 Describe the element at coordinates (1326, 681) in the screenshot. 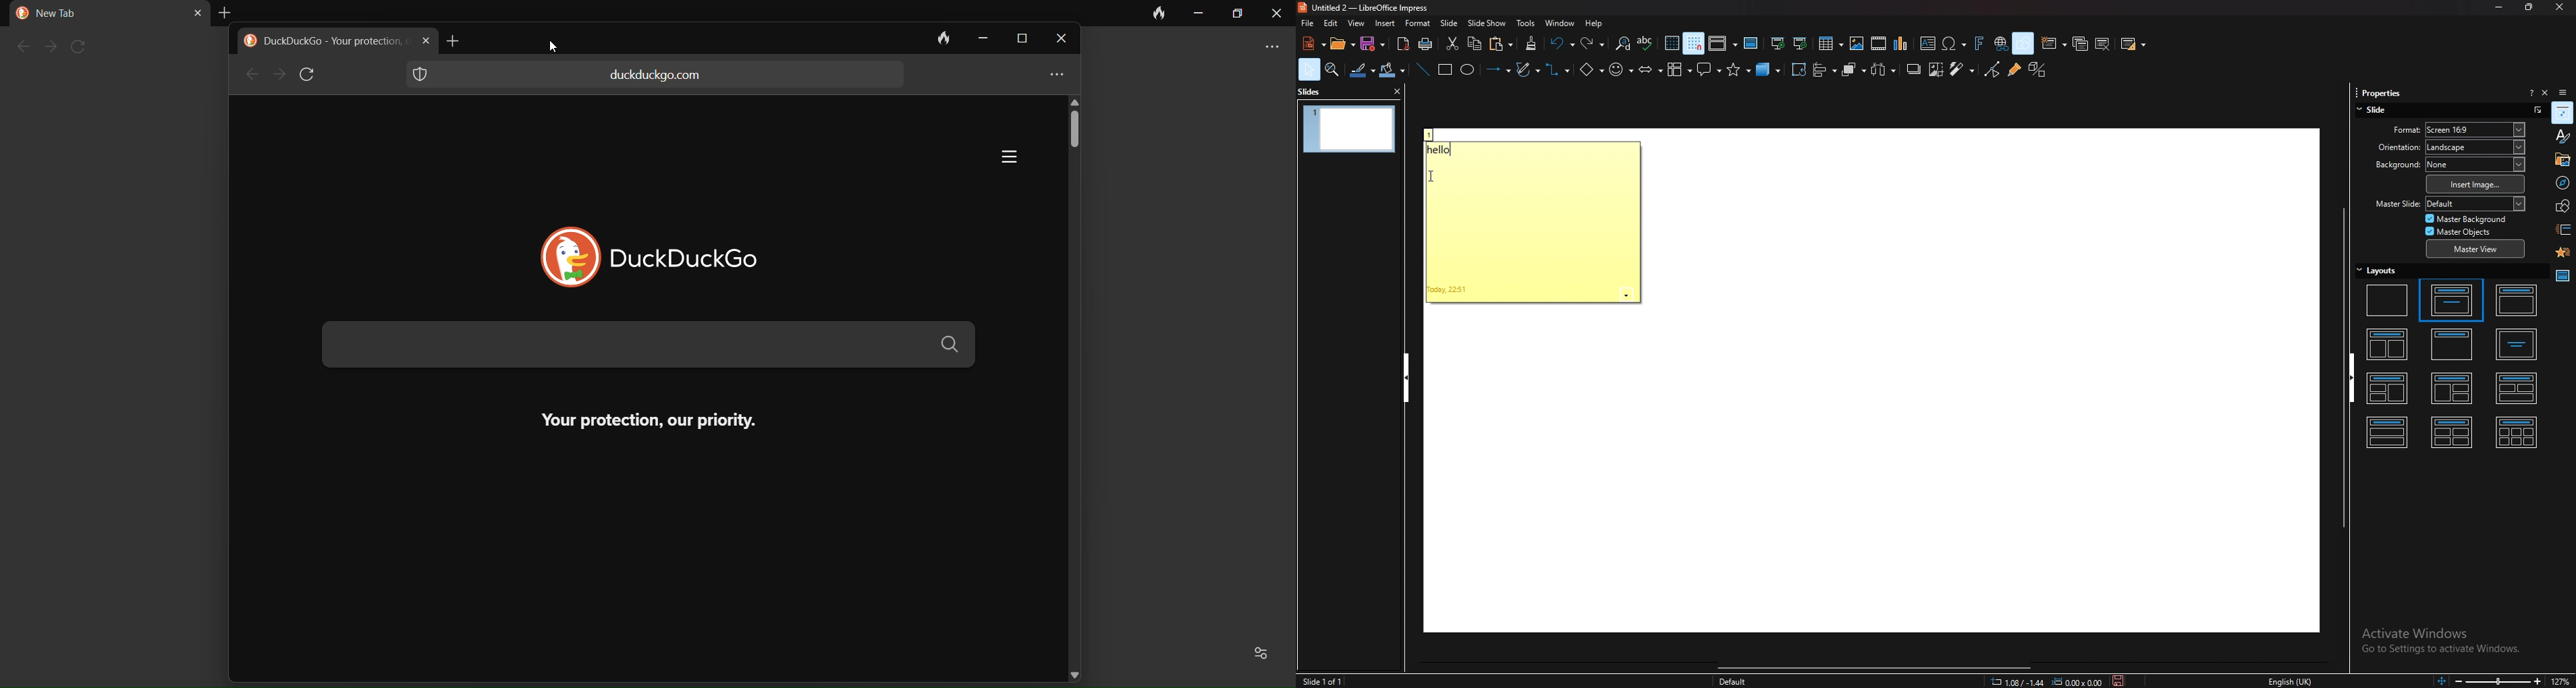

I see `slide 1 of 1` at that location.